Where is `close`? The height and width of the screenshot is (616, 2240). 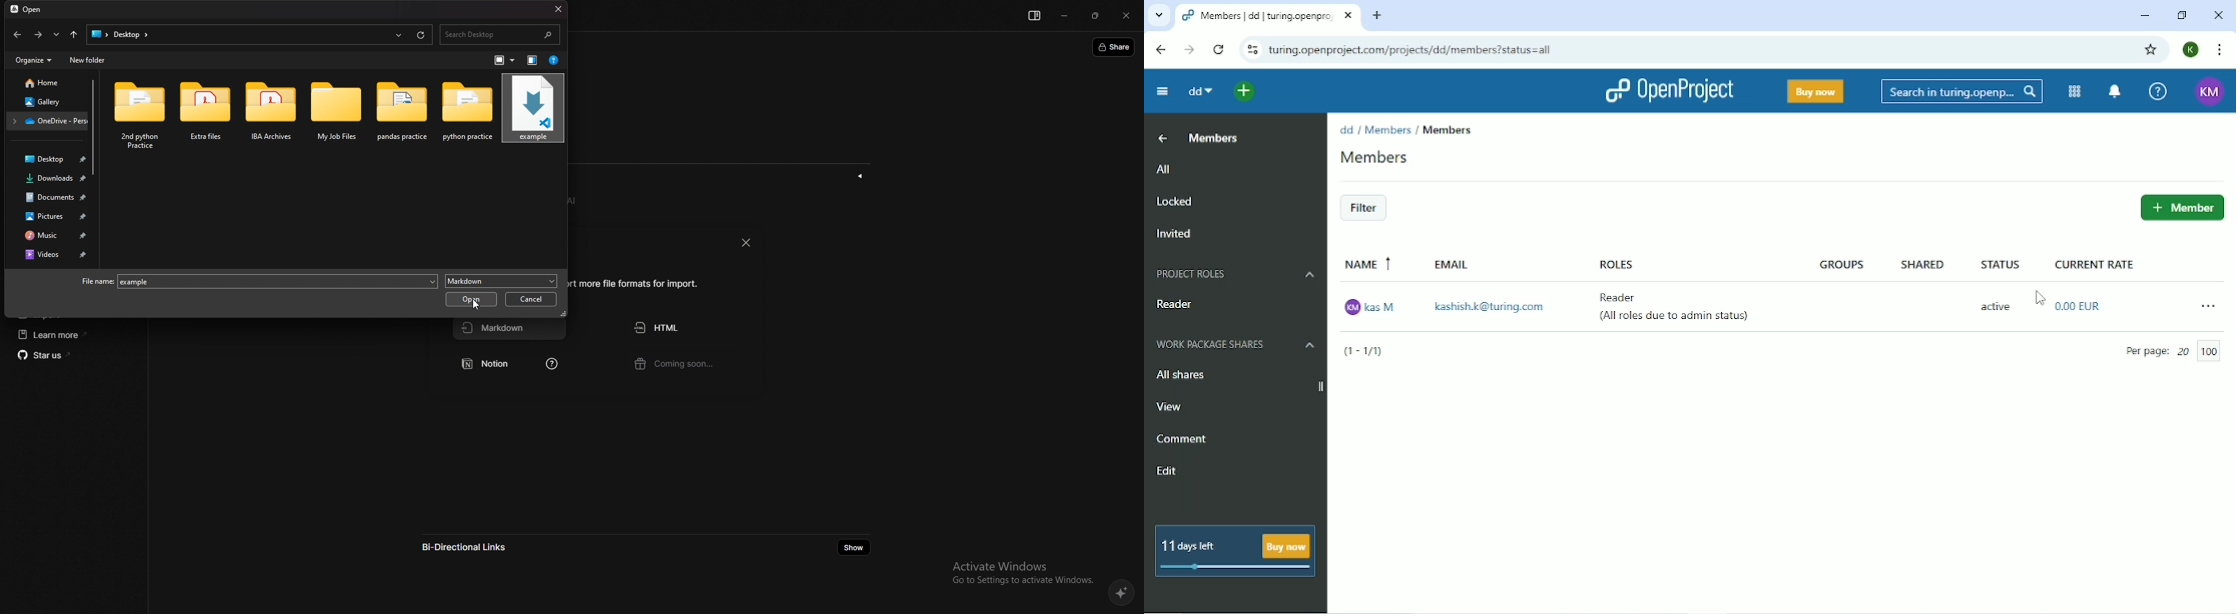 close is located at coordinates (746, 242).